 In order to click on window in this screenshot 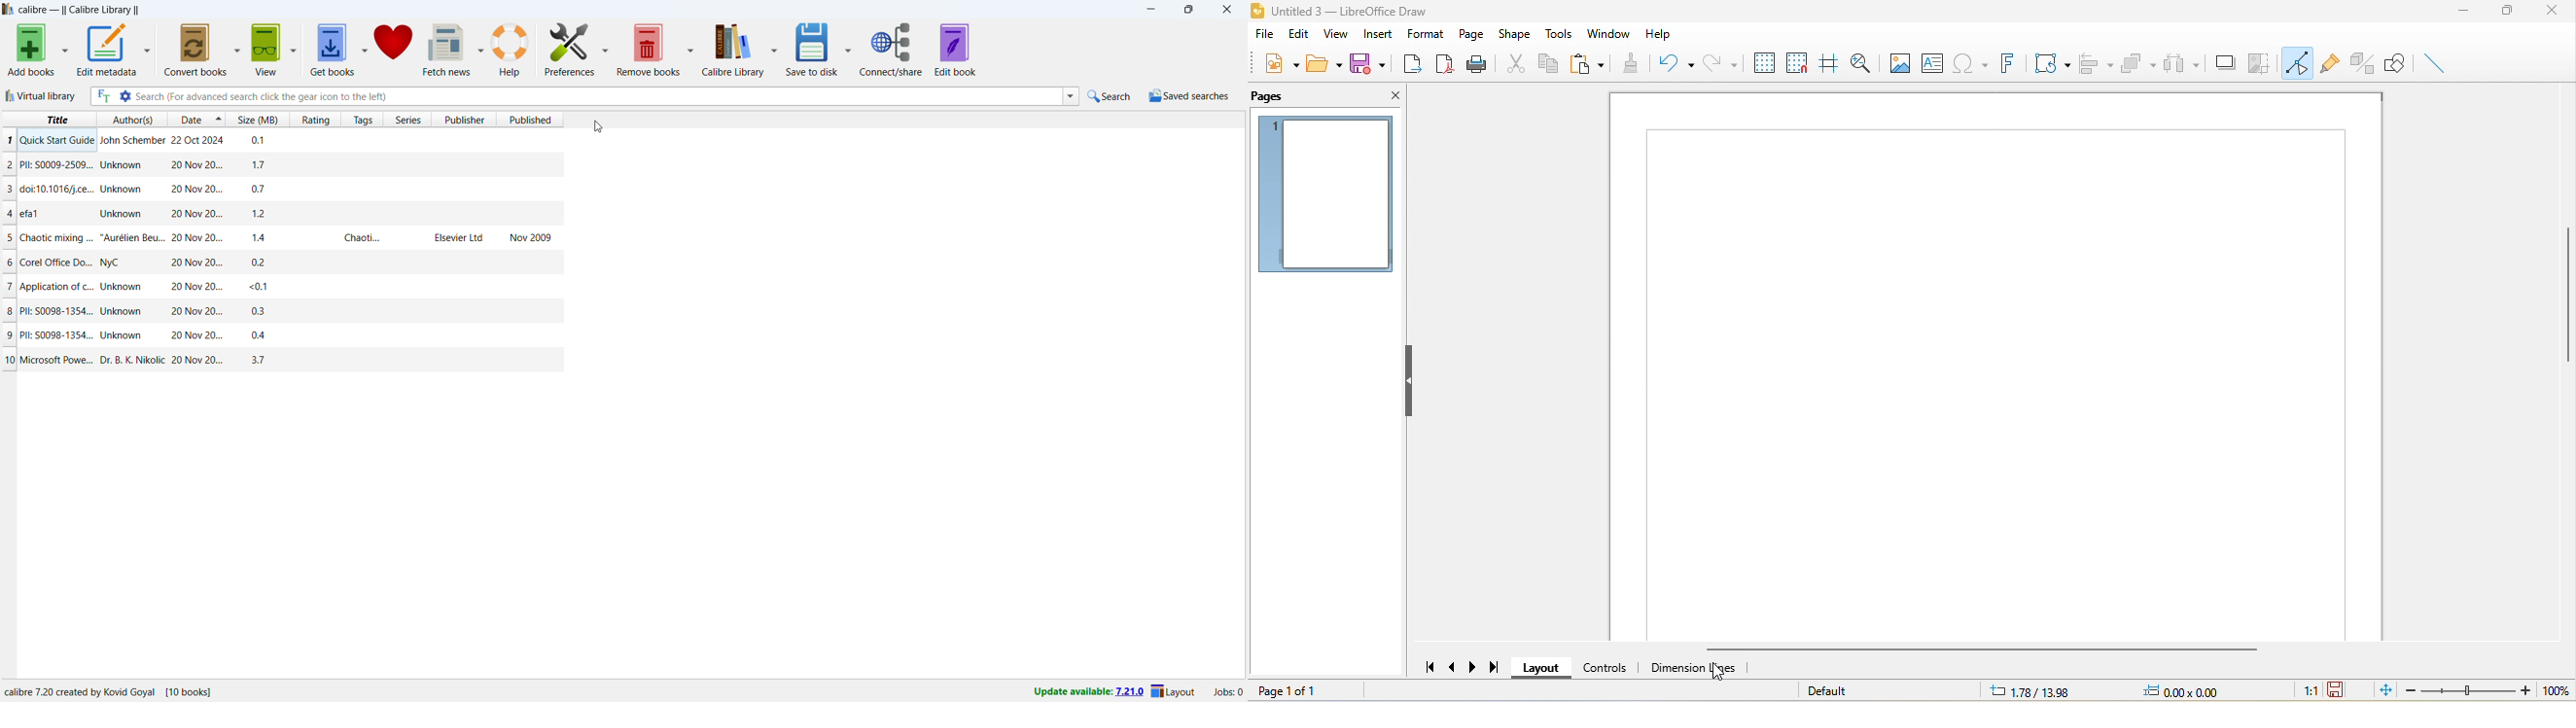, I will do `click(1611, 33)`.